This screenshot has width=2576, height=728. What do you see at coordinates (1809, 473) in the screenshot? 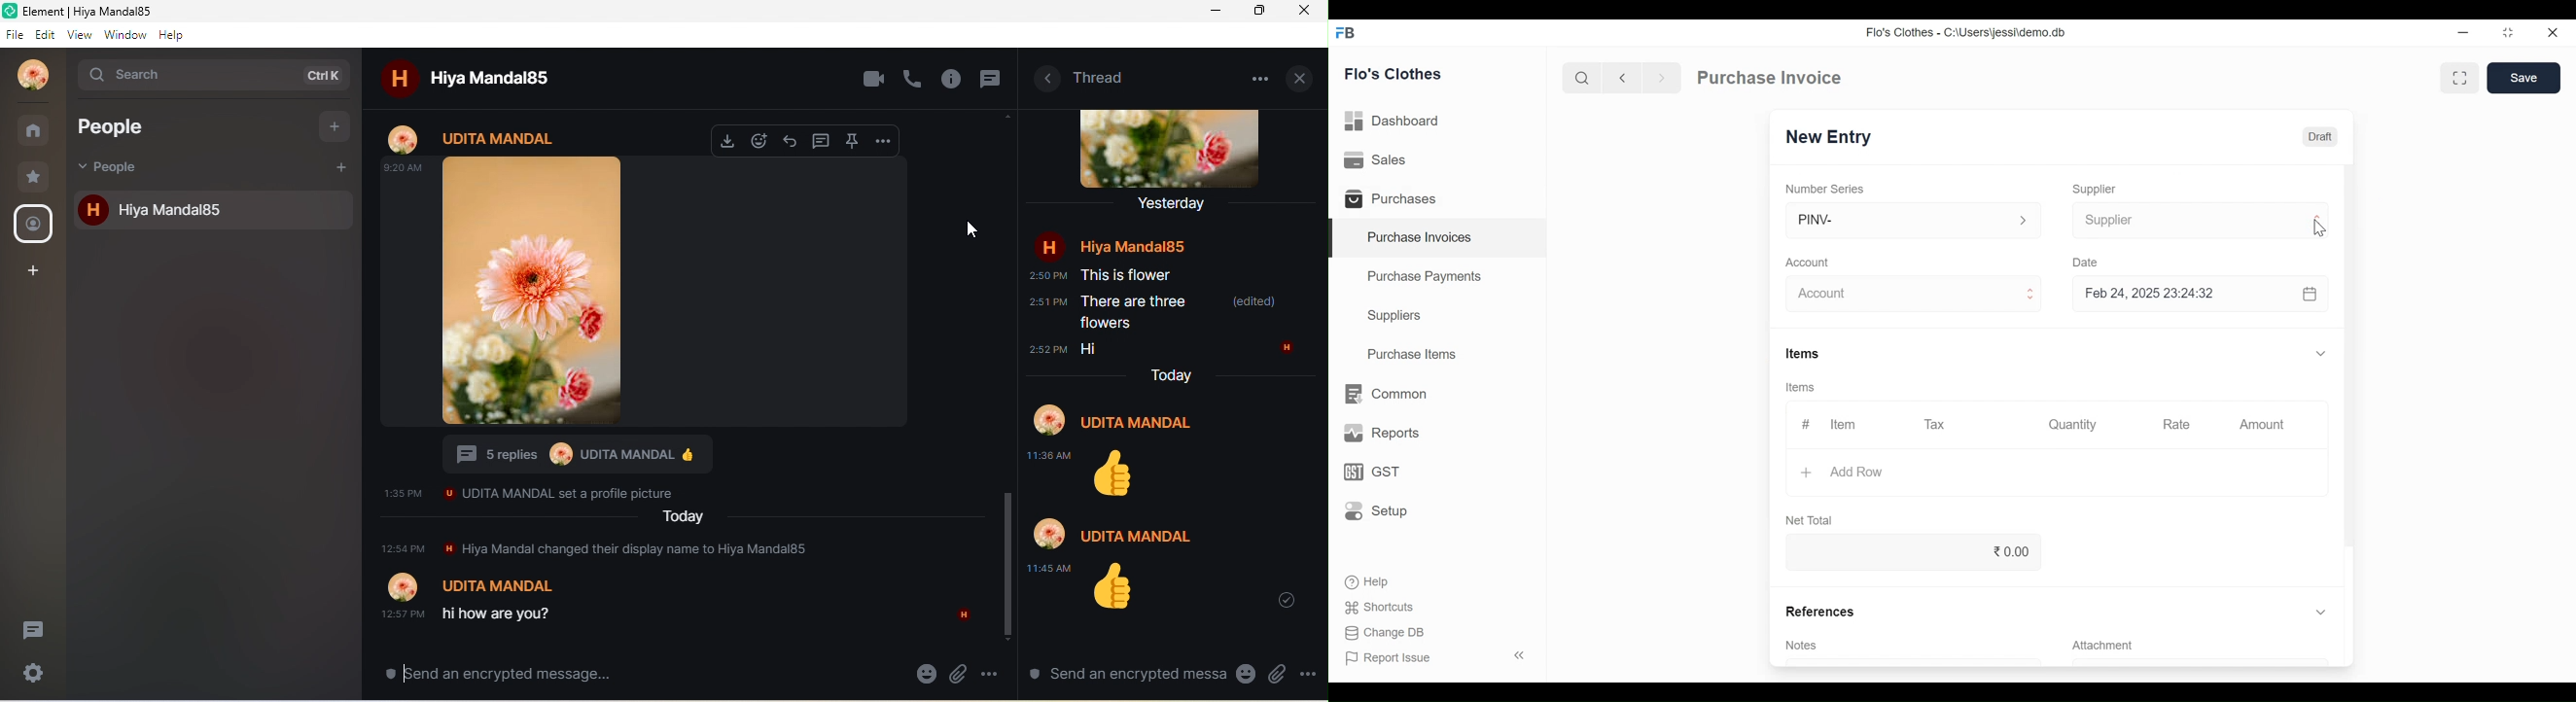
I see `+` at bounding box center [1809, 473].